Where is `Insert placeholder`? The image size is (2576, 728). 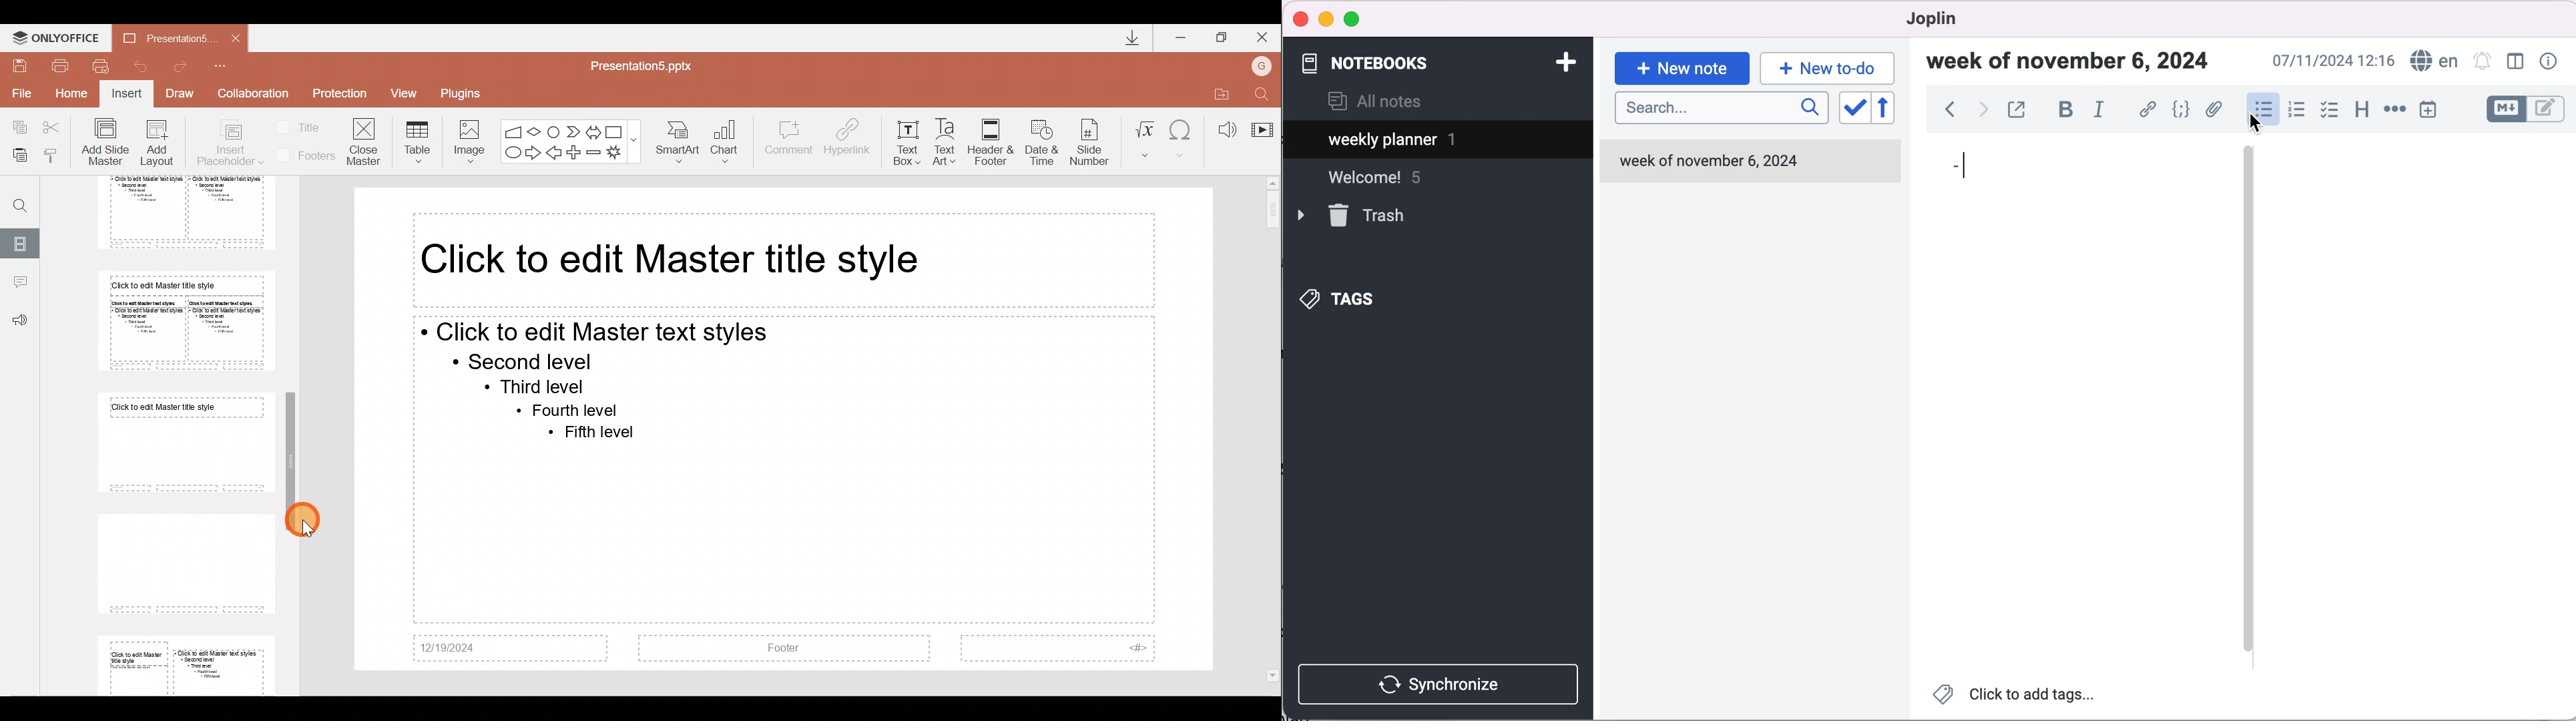 Insert placeholder is located at coordinates (229, 144).